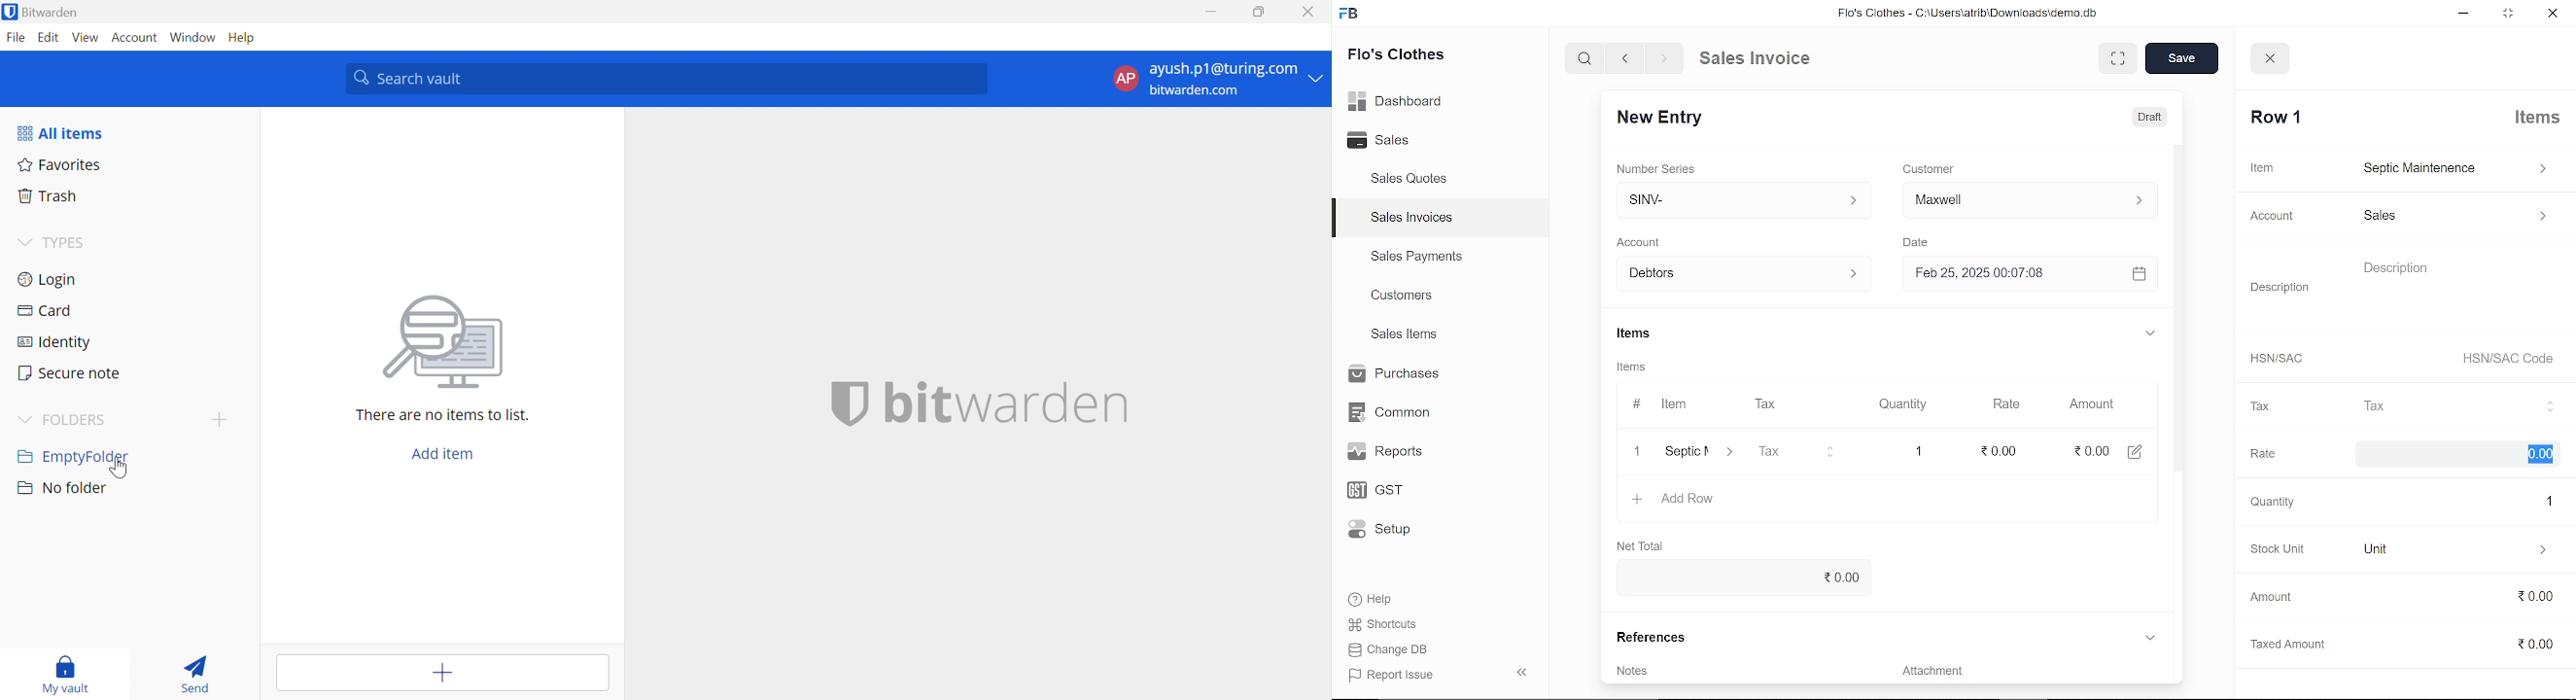 This screenshot has height=700, width=2576. What do you see at coordinates (1742, 576) in the screenshot?
I see `0.00` at bounding box center [1742, 576].